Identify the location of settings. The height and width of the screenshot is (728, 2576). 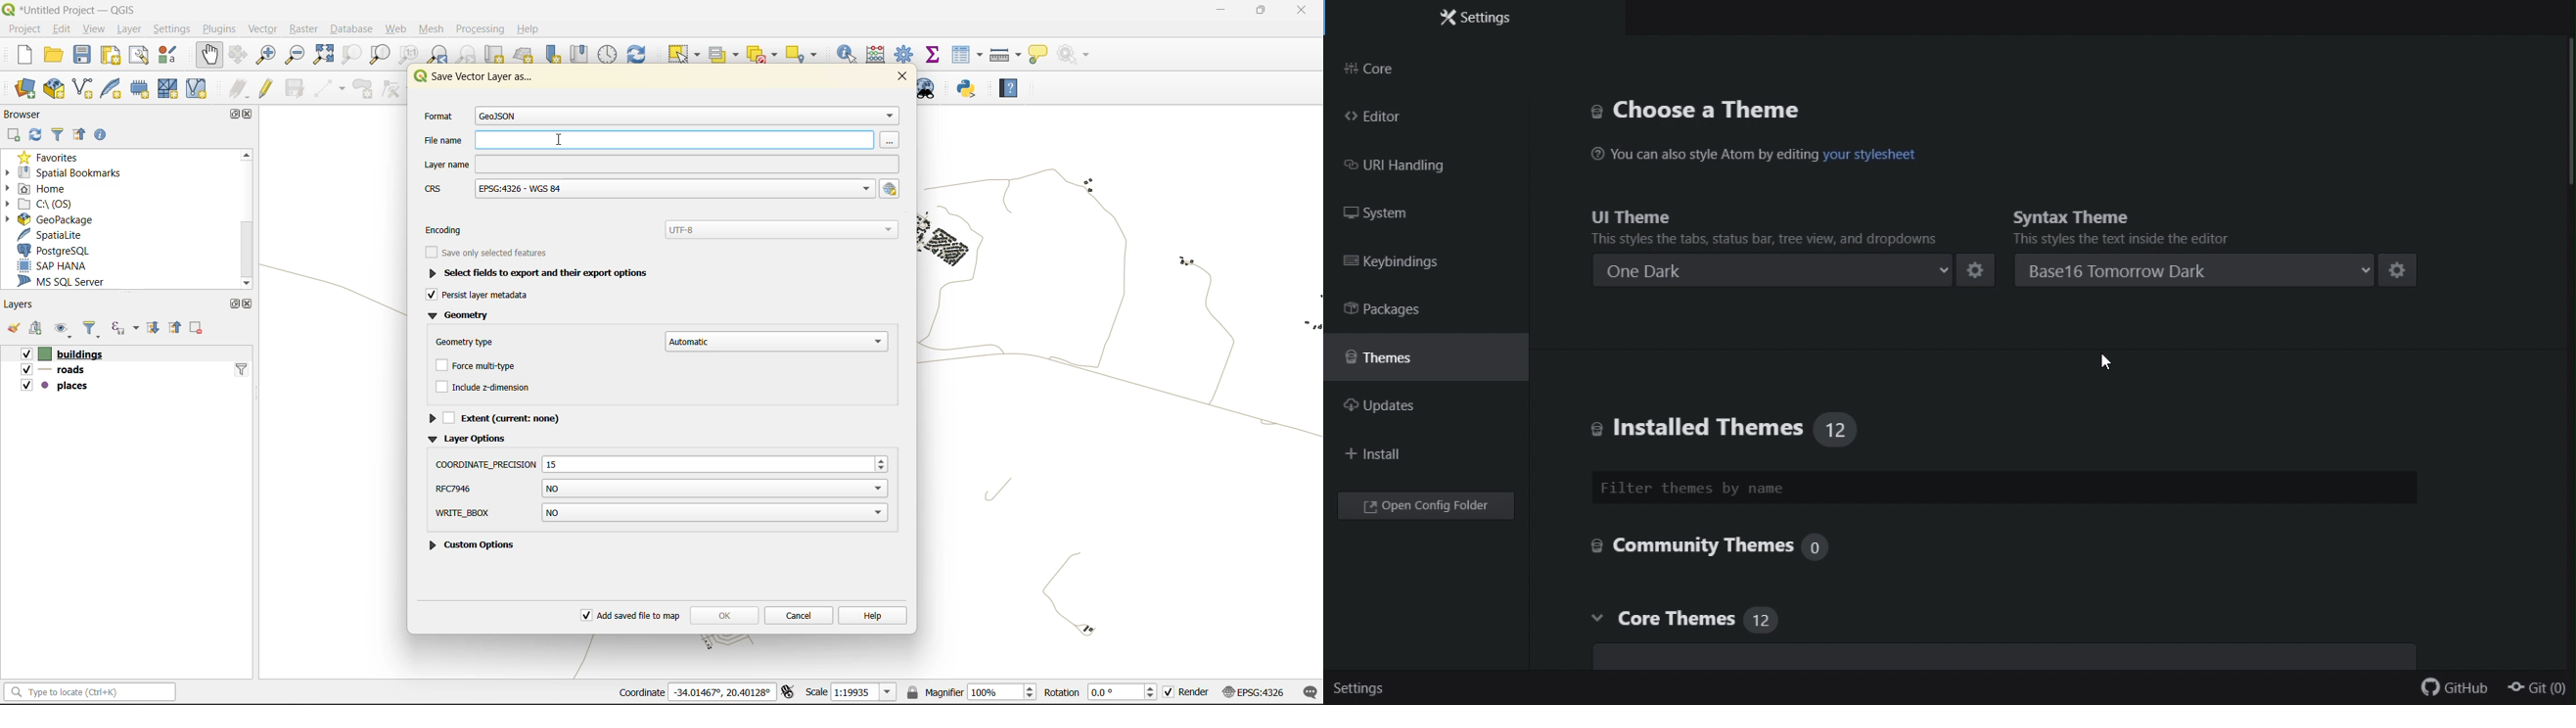
(2401, 270).